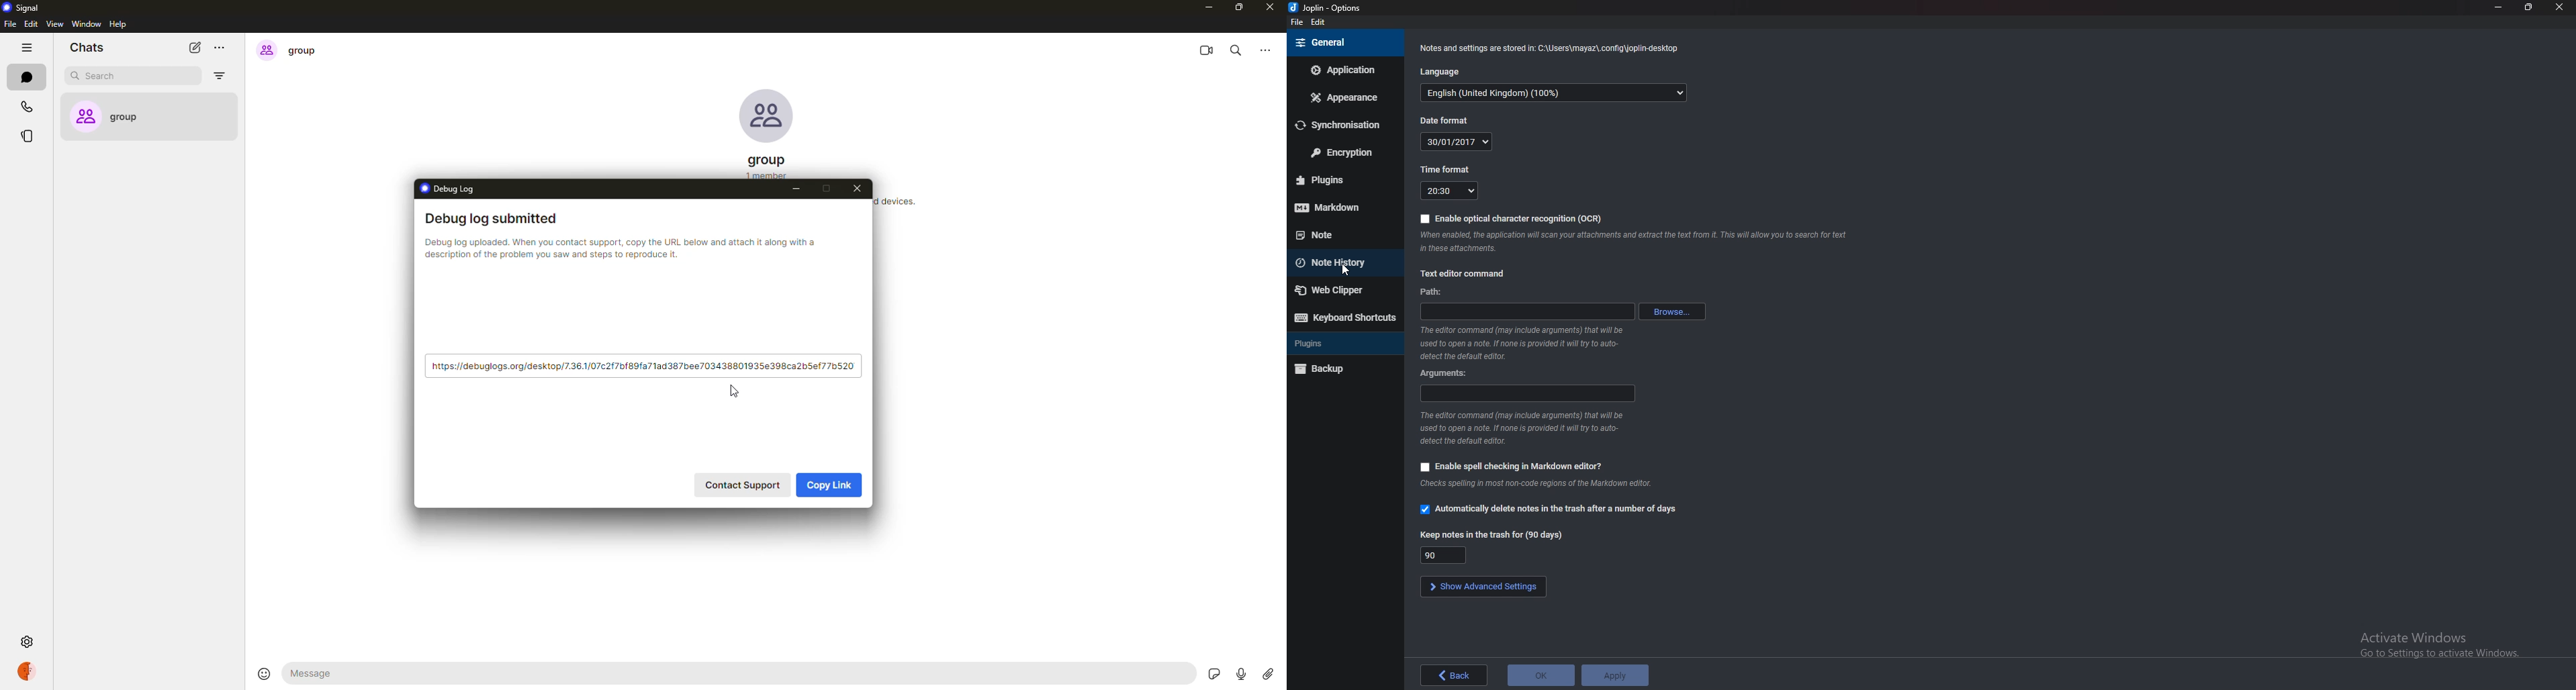 The width and height of the screenshot is (2576, 700). I want to click on back, so click(1454, 676).